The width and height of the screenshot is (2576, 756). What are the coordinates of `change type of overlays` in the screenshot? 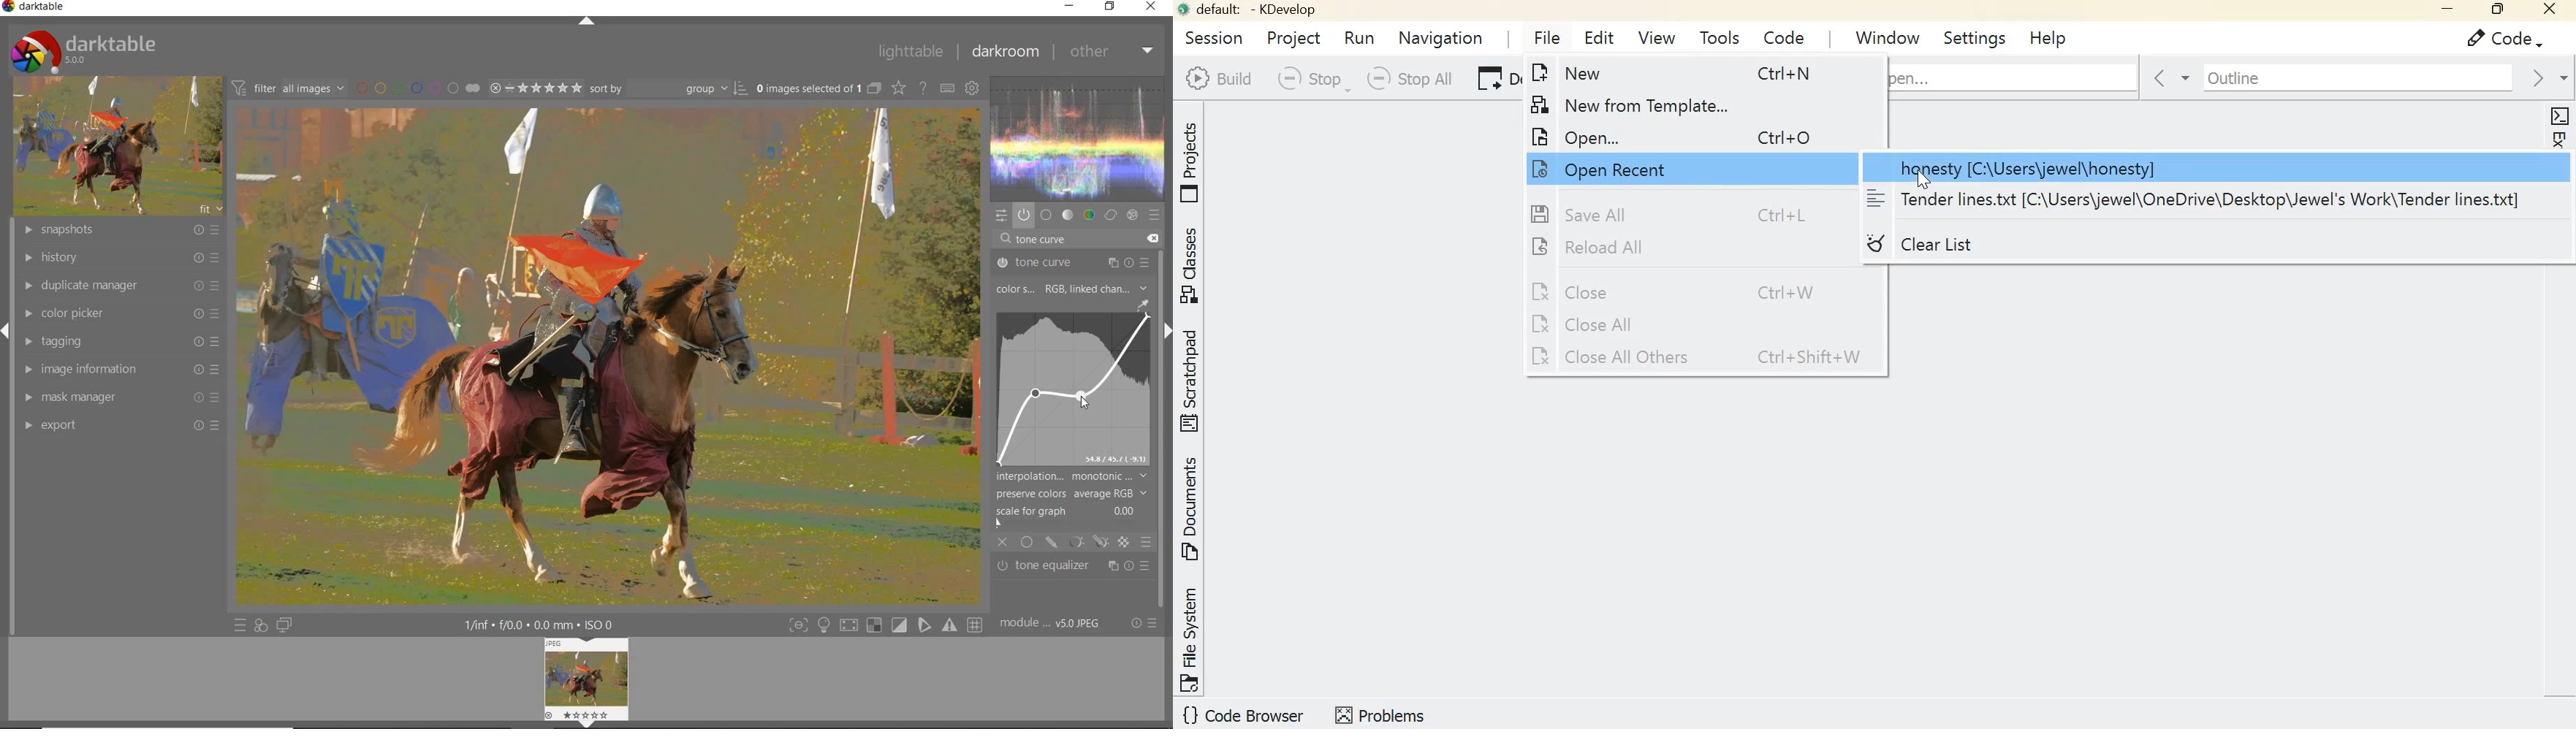 It's located at (900, 89).